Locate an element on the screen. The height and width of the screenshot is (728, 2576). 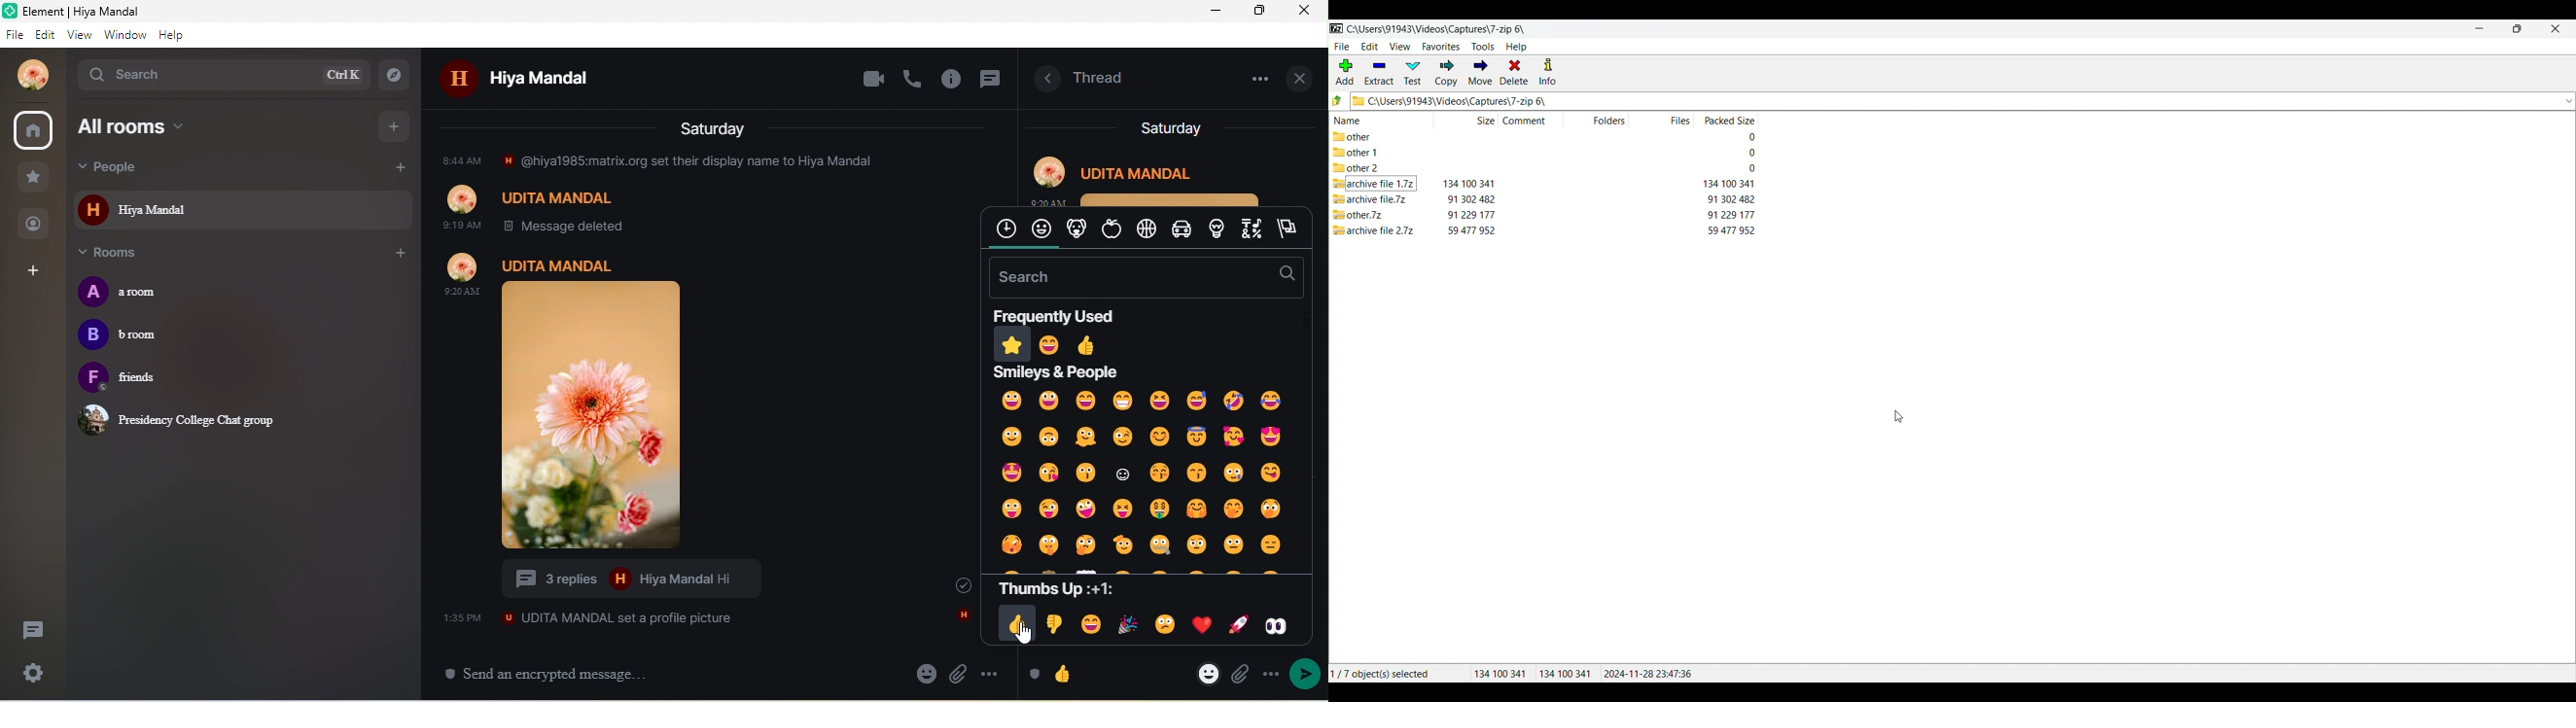
close is located at coordinates (1303, 77).